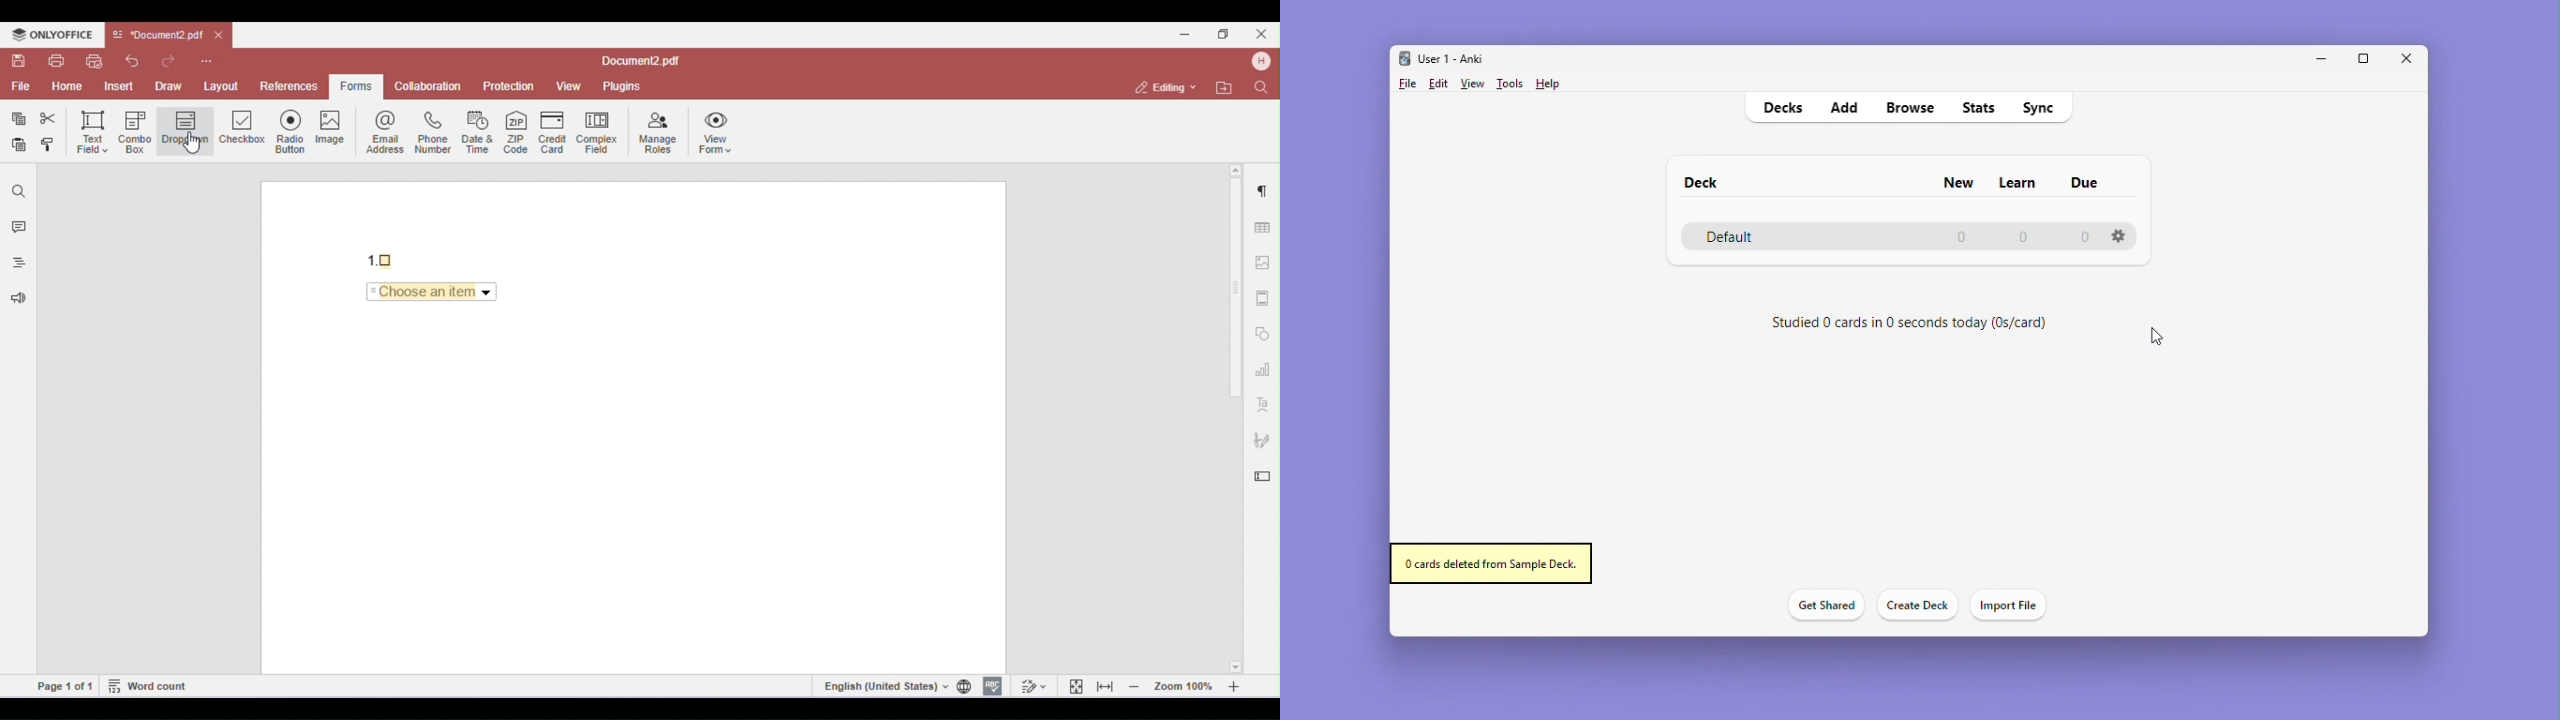  What do you see at coordinates (2322, 58) in the screenshot?
I see `Minimise` at bounding box center [2322, 58].